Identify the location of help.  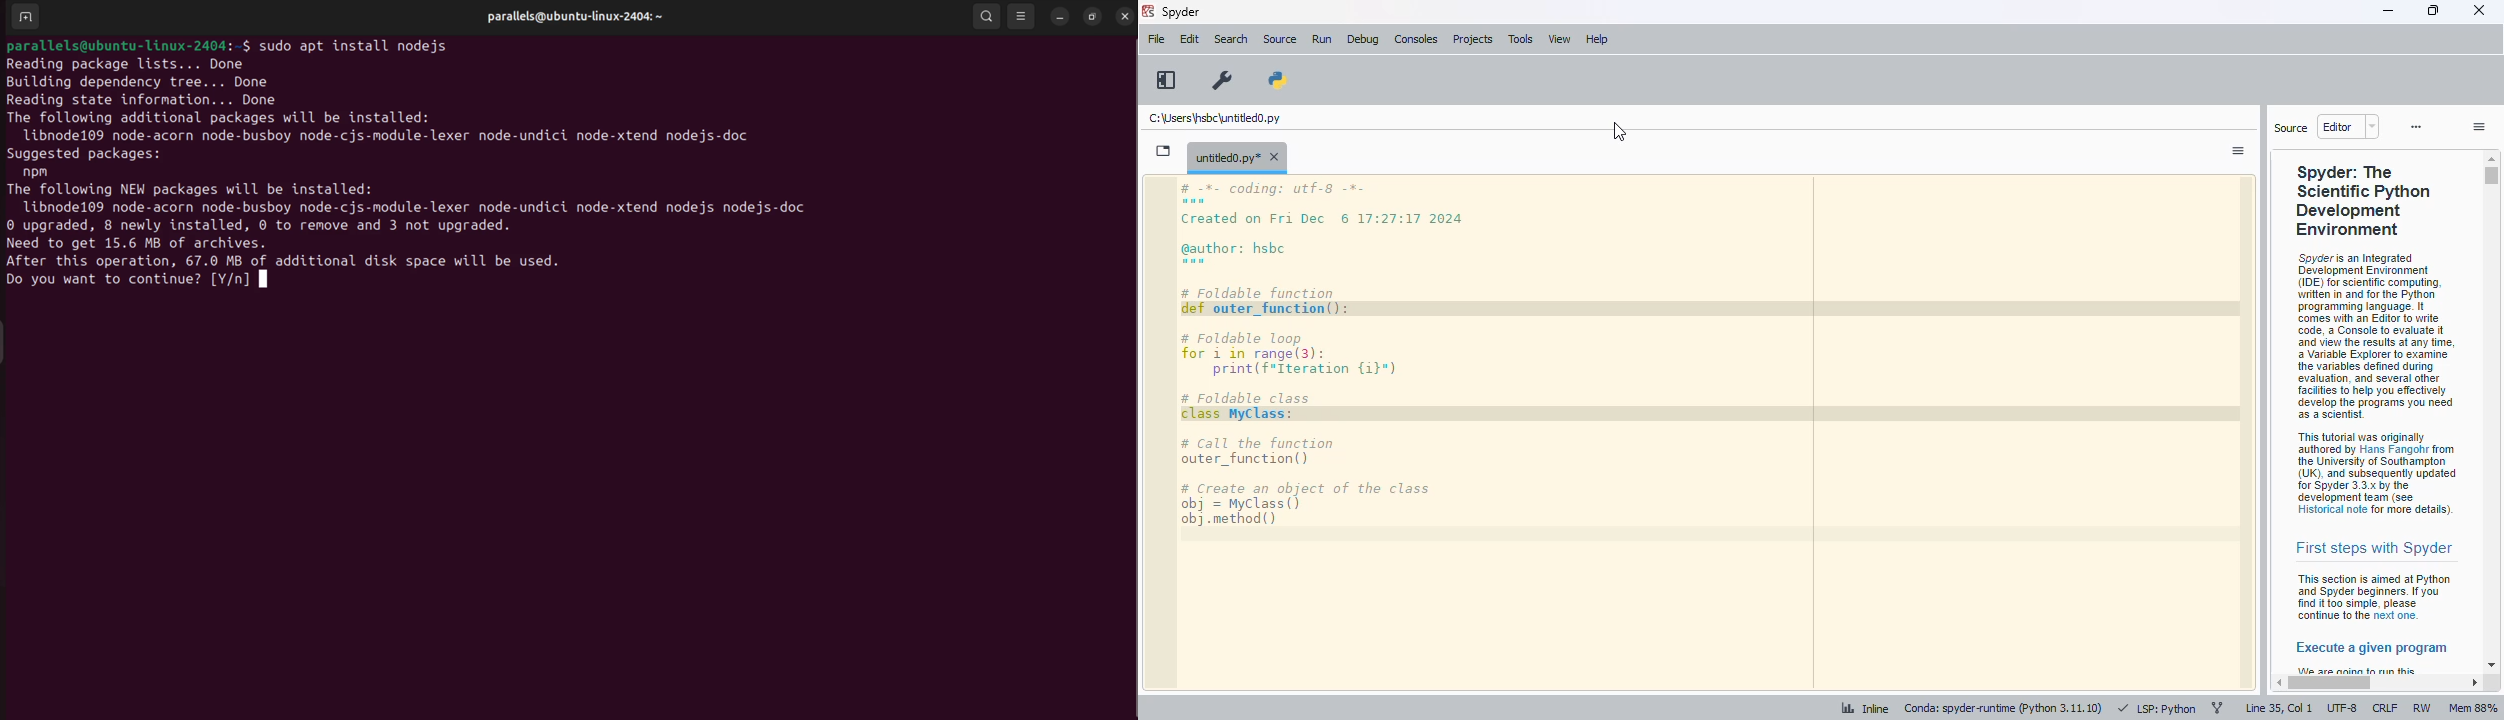
(1600, 42).